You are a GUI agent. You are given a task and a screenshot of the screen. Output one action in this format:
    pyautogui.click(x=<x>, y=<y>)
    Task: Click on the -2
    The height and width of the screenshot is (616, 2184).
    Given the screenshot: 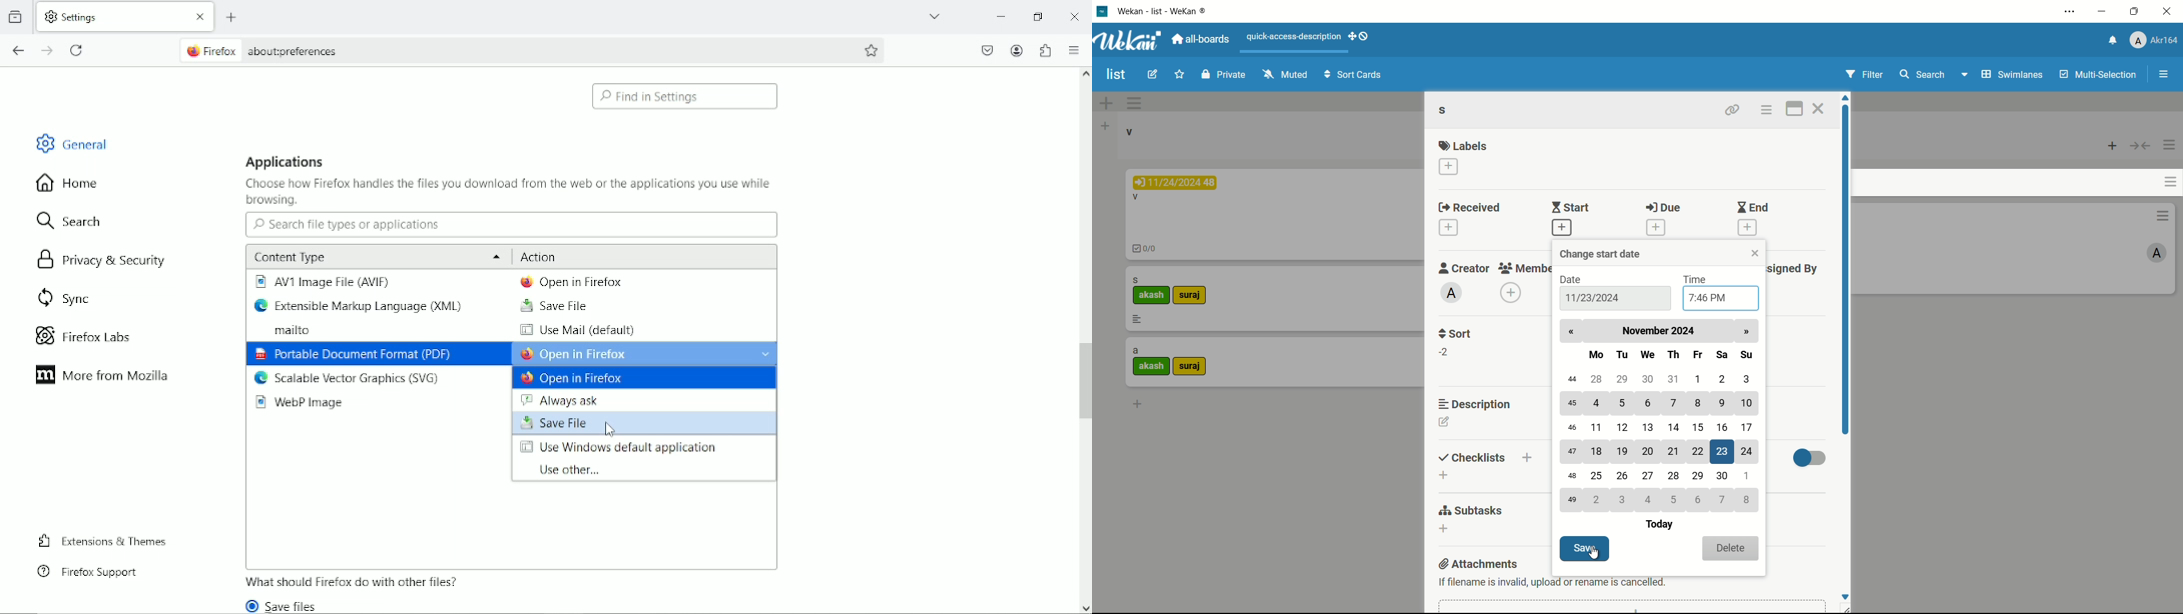 What is the action you would take?
    pyautogui.click(x=1446, y=352)
    